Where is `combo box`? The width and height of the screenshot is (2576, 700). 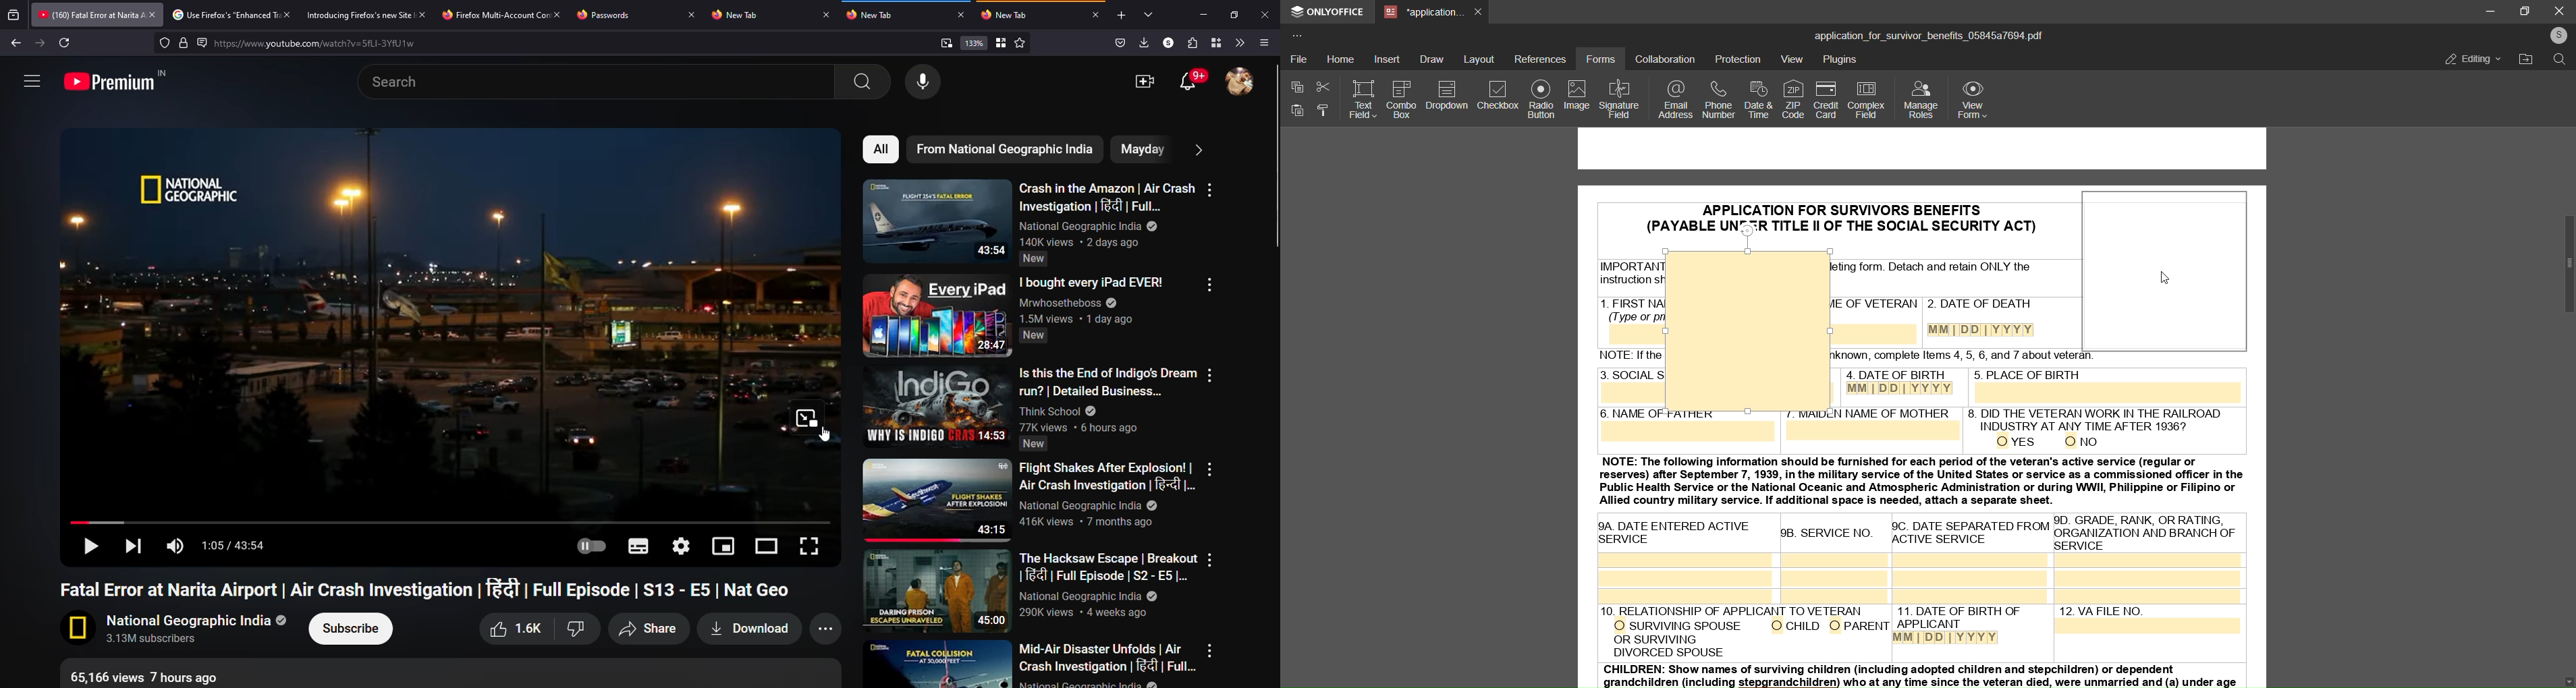 combo box is located at coordinates (1402, 98).